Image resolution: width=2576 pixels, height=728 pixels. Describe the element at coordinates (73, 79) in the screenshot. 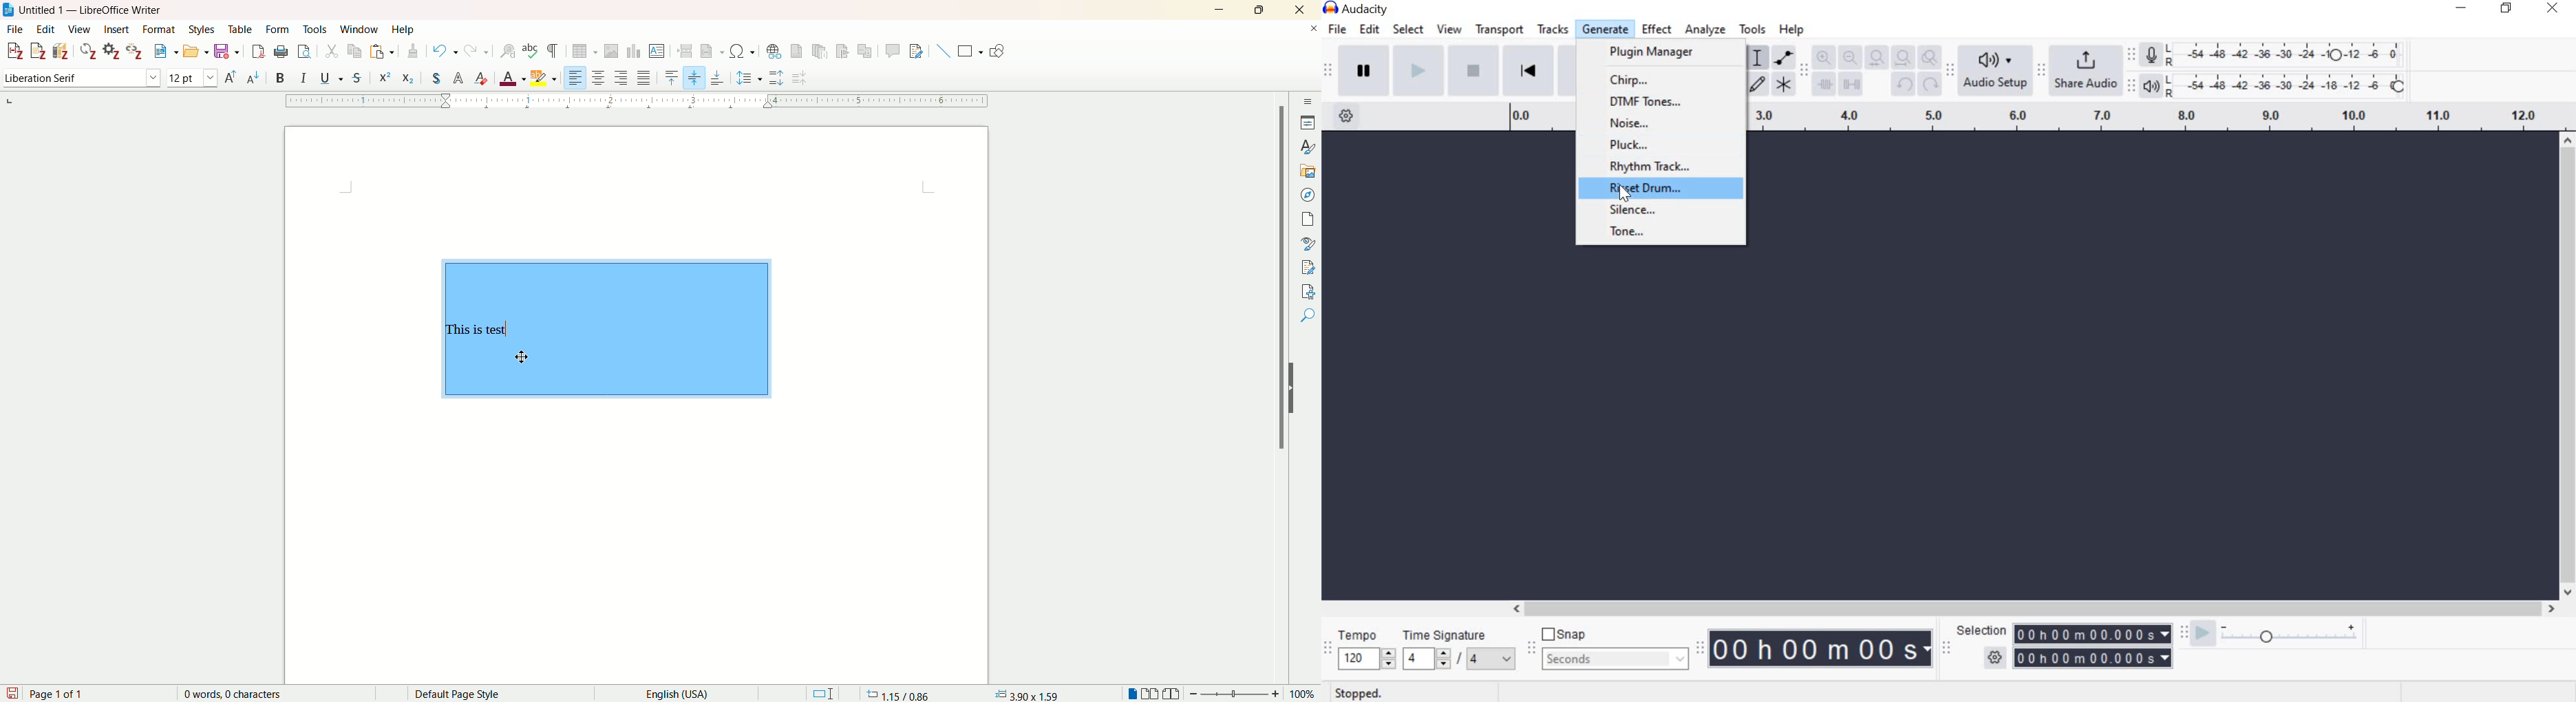

I see `parallel` at that location.